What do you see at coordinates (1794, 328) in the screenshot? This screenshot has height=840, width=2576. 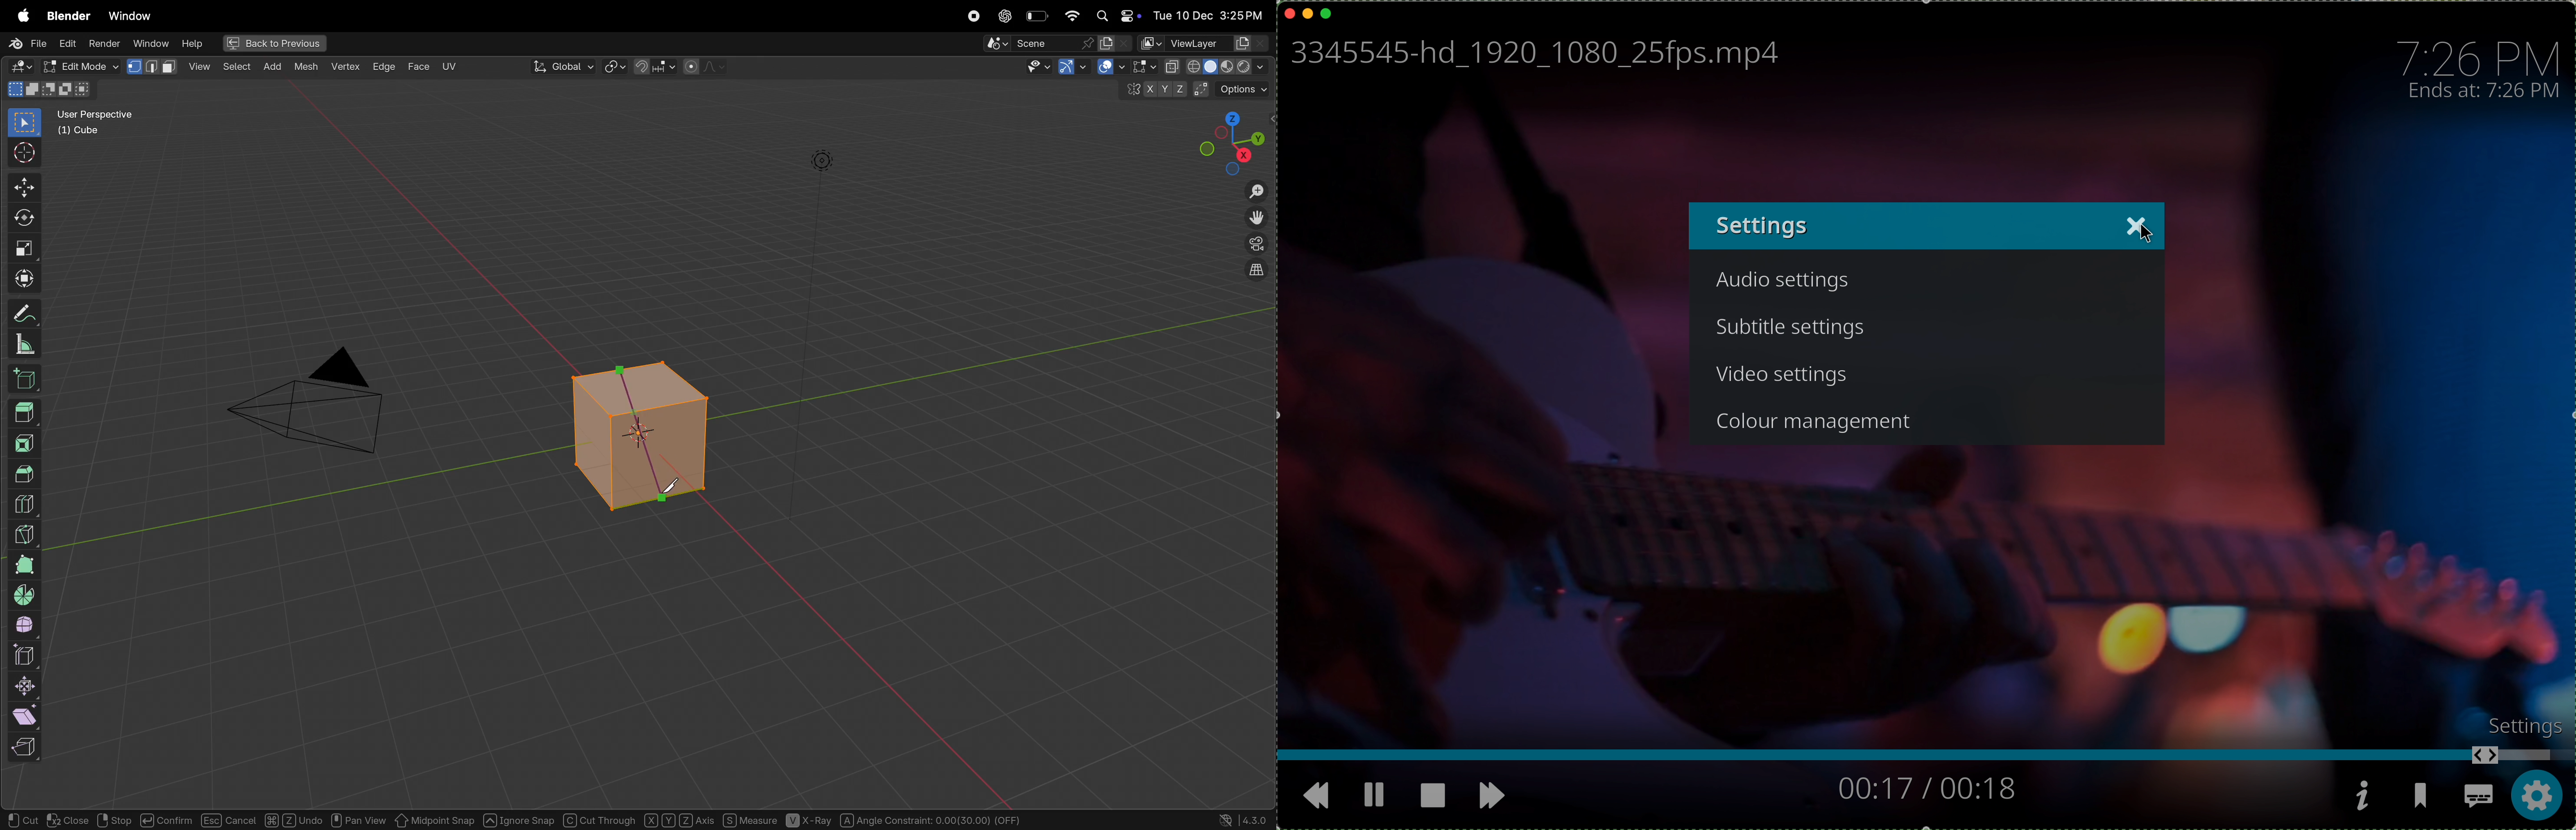 I see `subtitle settings` at bounding box center [1794, 328].